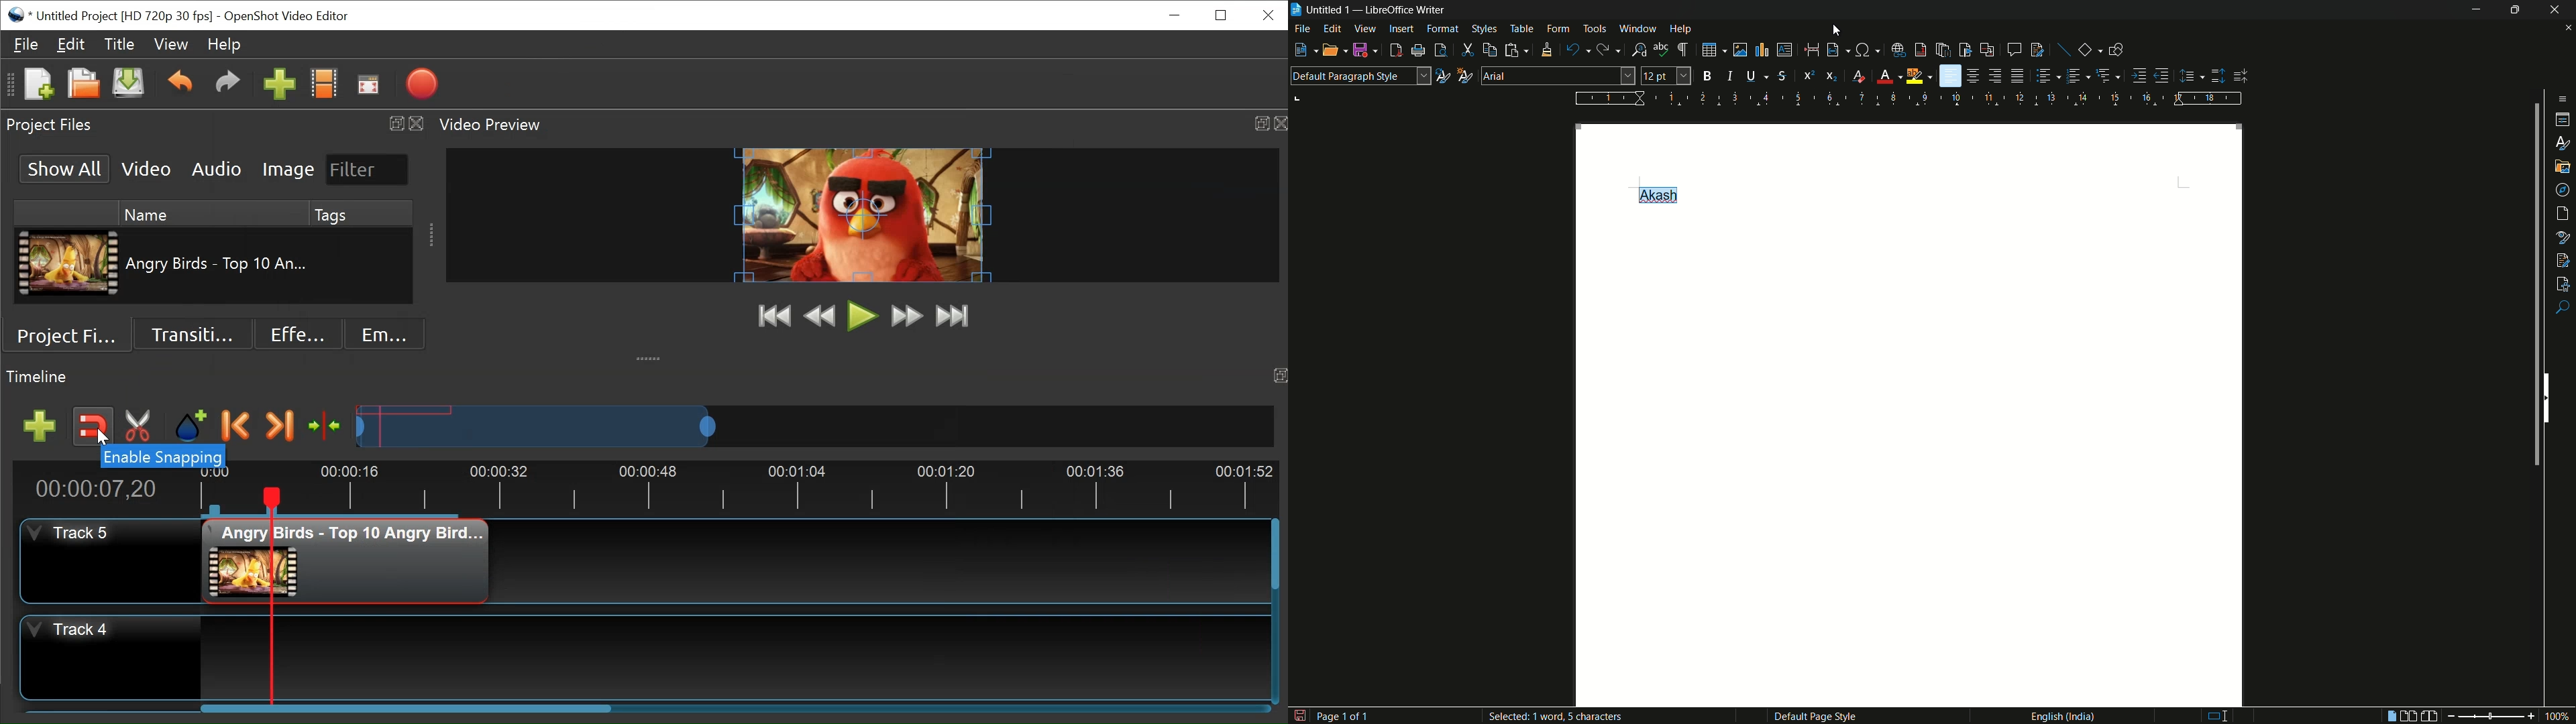  What do you see at coordinates (2563, 165) in the screenshot?
I see `gallery` at bounding box center [2563, 165].